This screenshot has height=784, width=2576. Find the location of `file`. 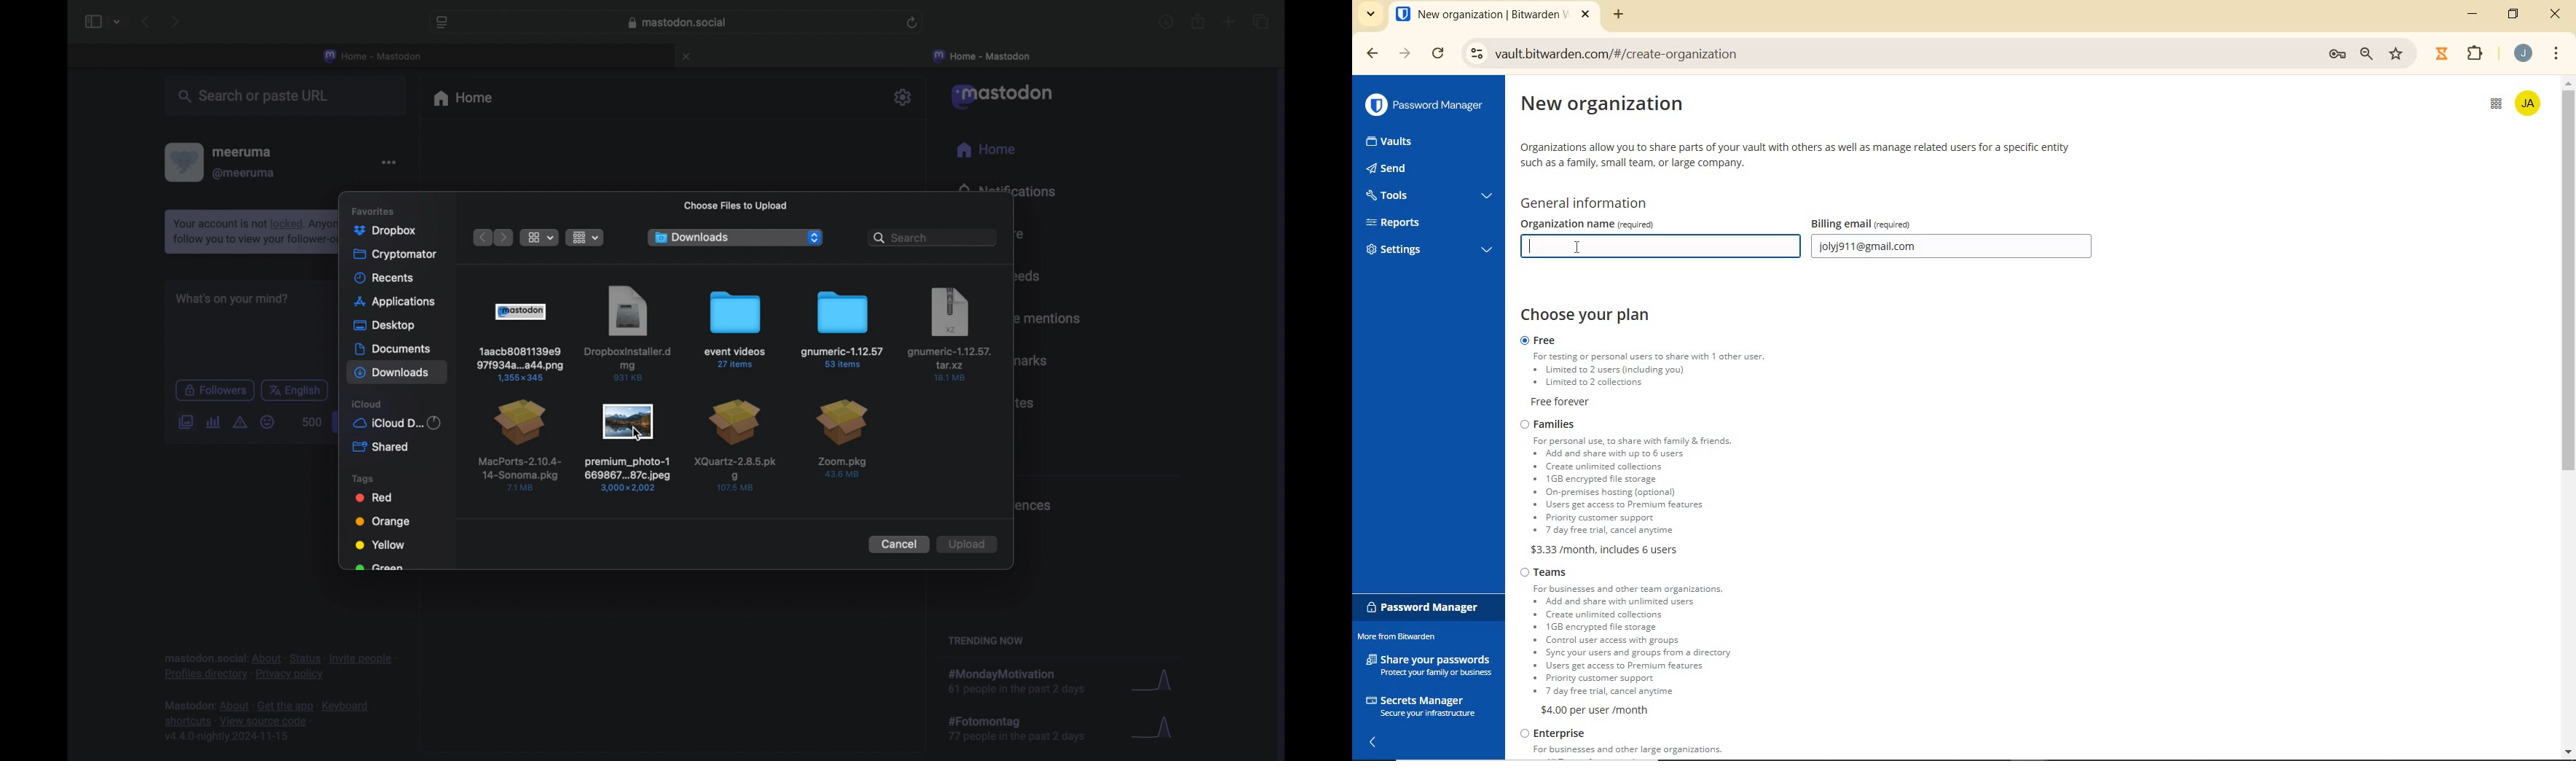

file is located at coordinates (630, 333).